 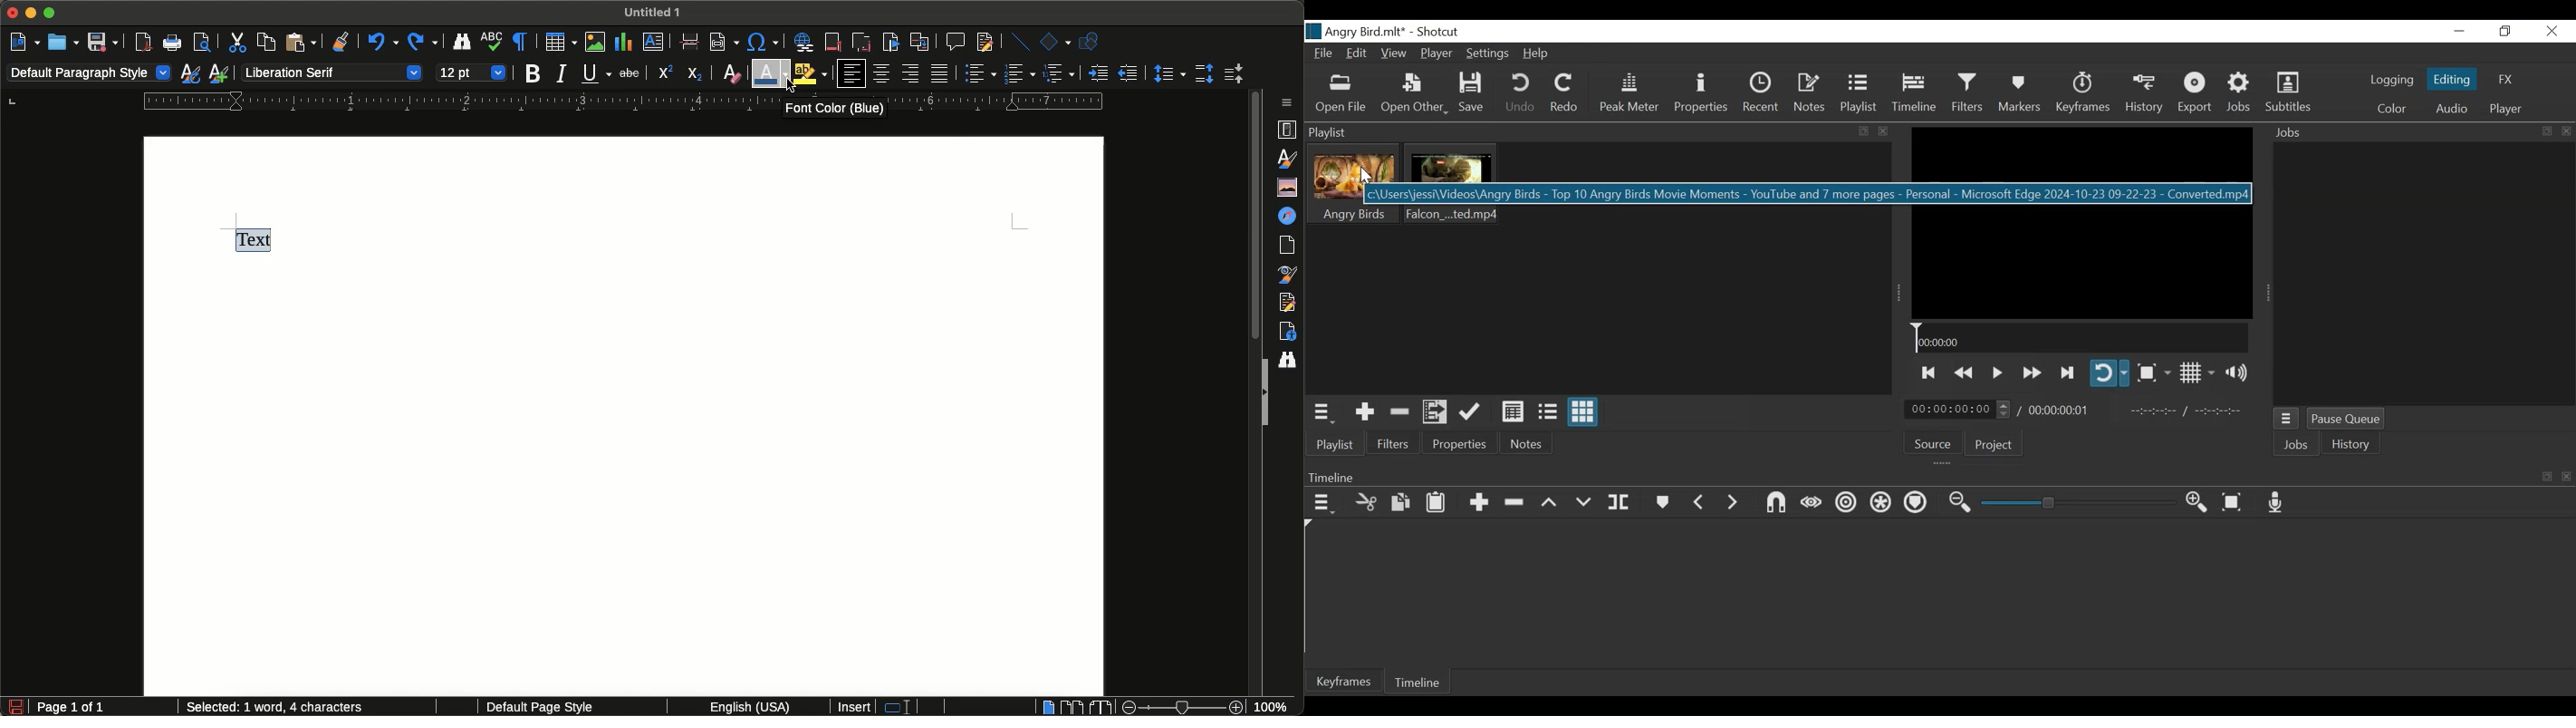 I want to click on cursor, so click(x=793, y=86).